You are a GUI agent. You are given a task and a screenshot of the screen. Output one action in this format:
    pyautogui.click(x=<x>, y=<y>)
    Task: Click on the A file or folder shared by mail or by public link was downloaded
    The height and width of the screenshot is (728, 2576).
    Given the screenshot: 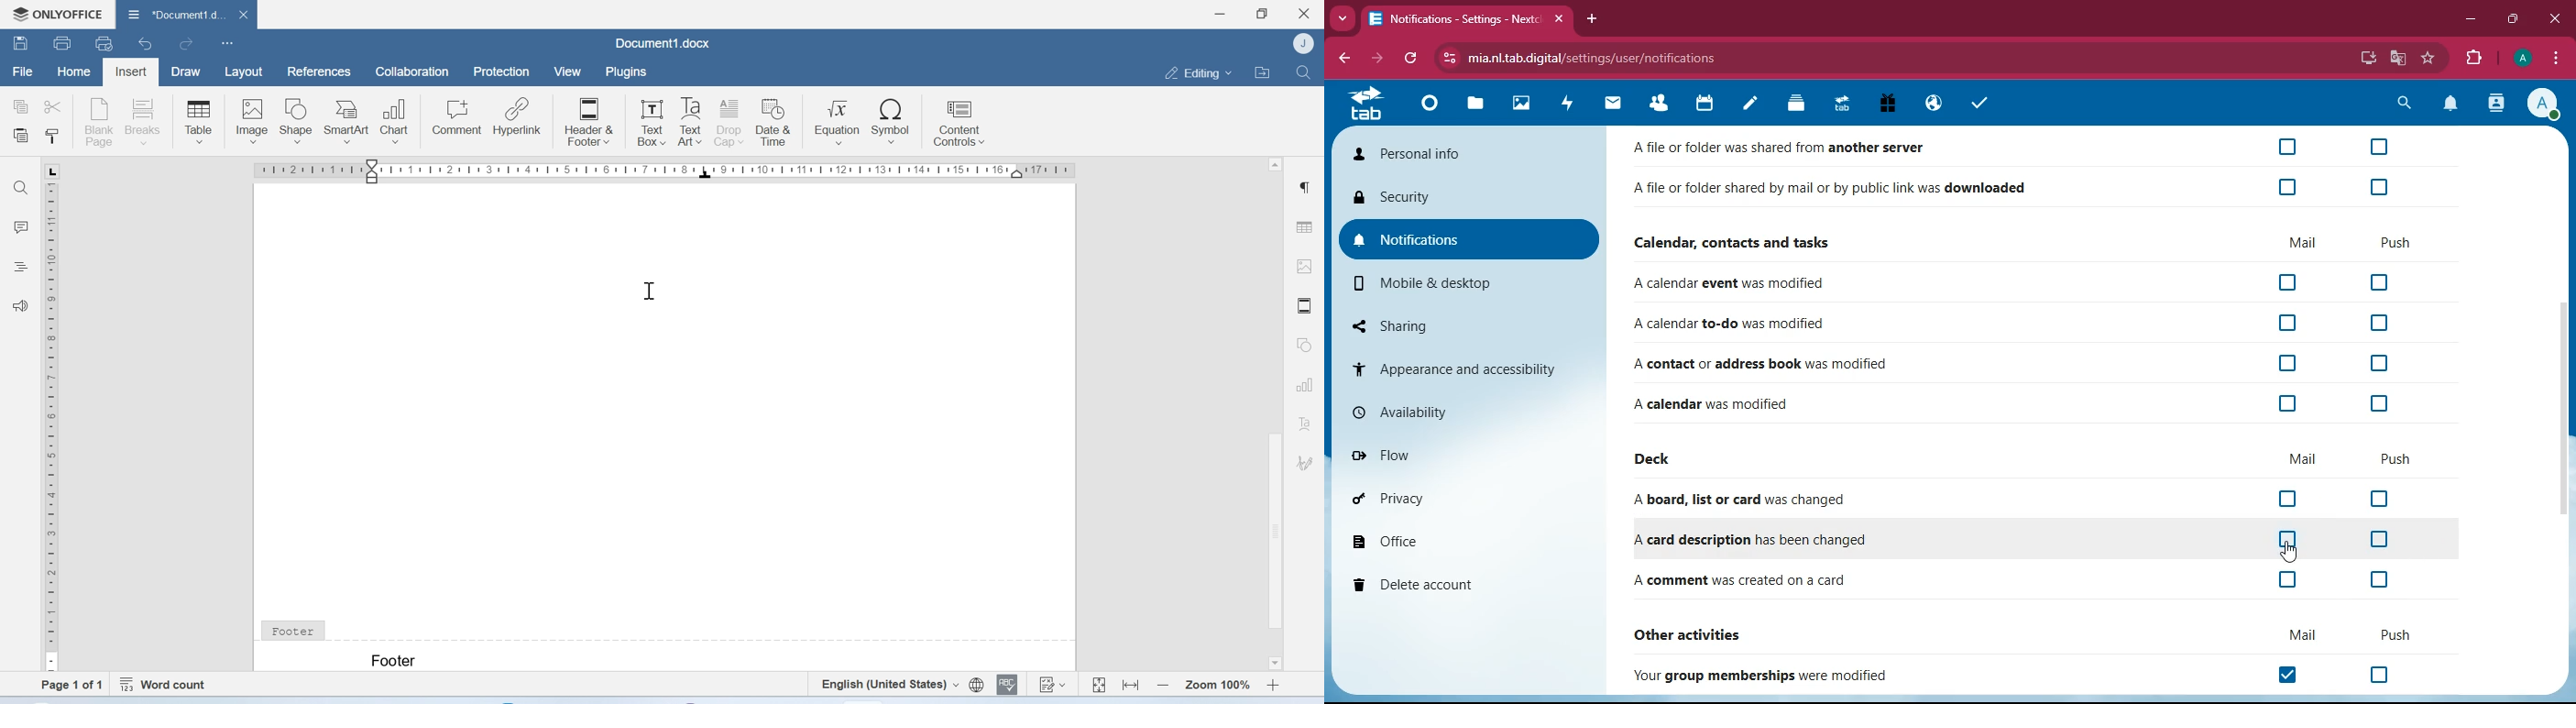 What is the action you would take?
    pyautogui.click(x=1831, y=191)
    